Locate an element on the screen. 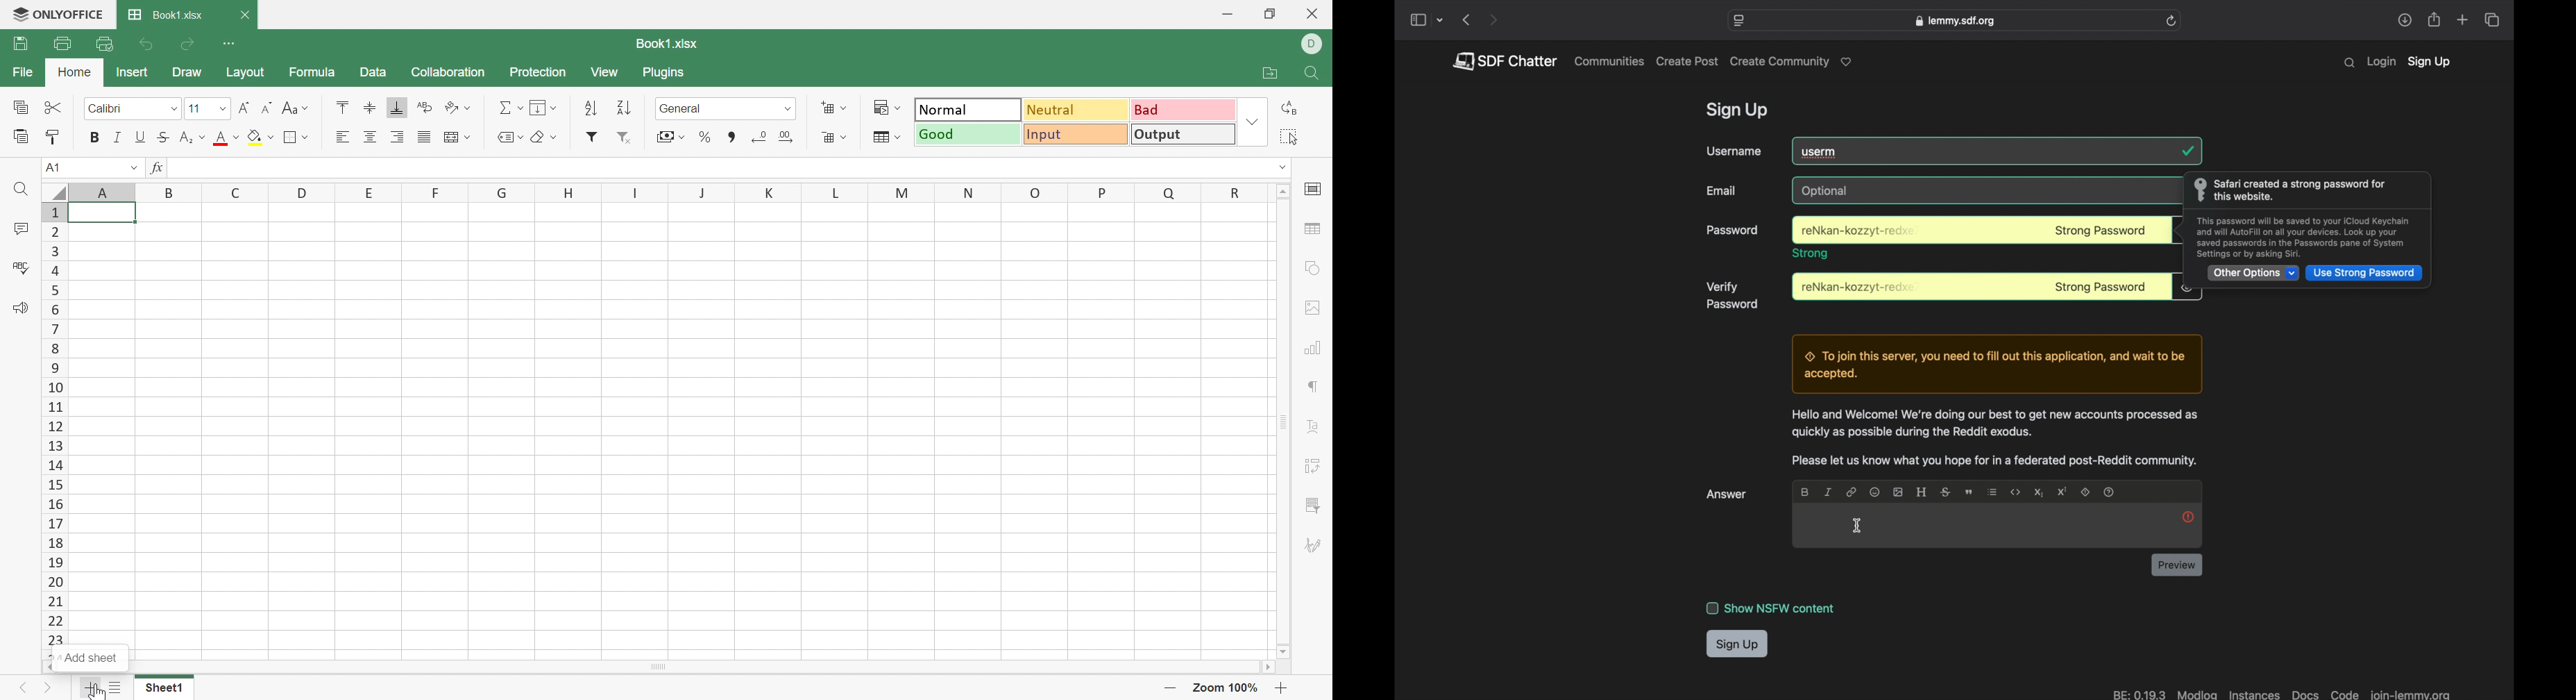 This screenshot has width=2576, height=700. Clear is located at coordinates (548, 135).